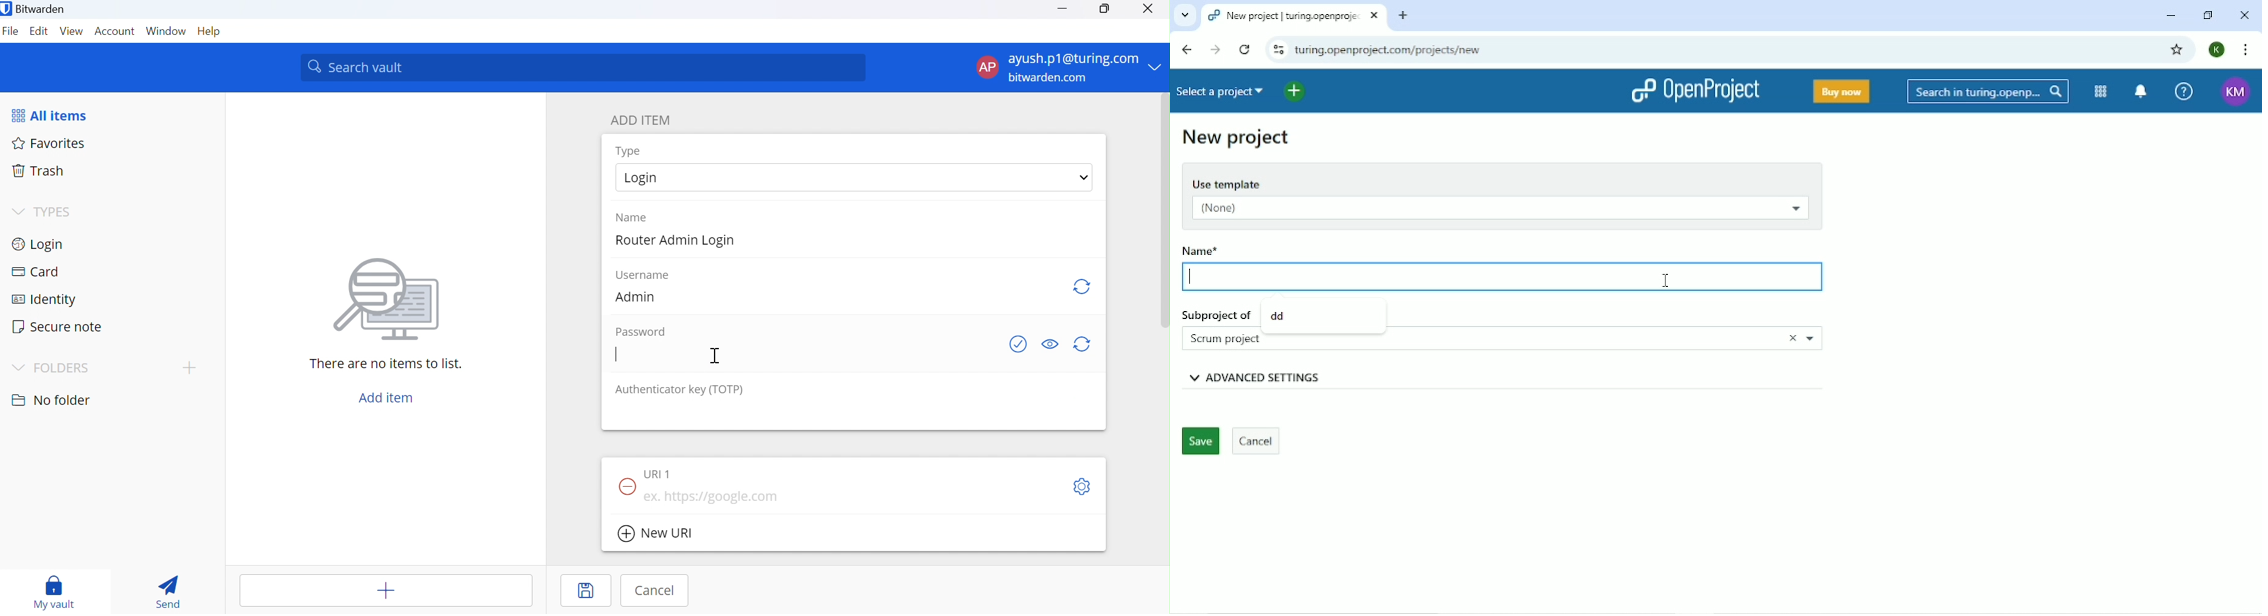 The image size is (2268, 616). What do you see at coordinates (680, 389) in the screenshot?
I see `Authenticator key (TOTP)` at bounding box center [680, 389].